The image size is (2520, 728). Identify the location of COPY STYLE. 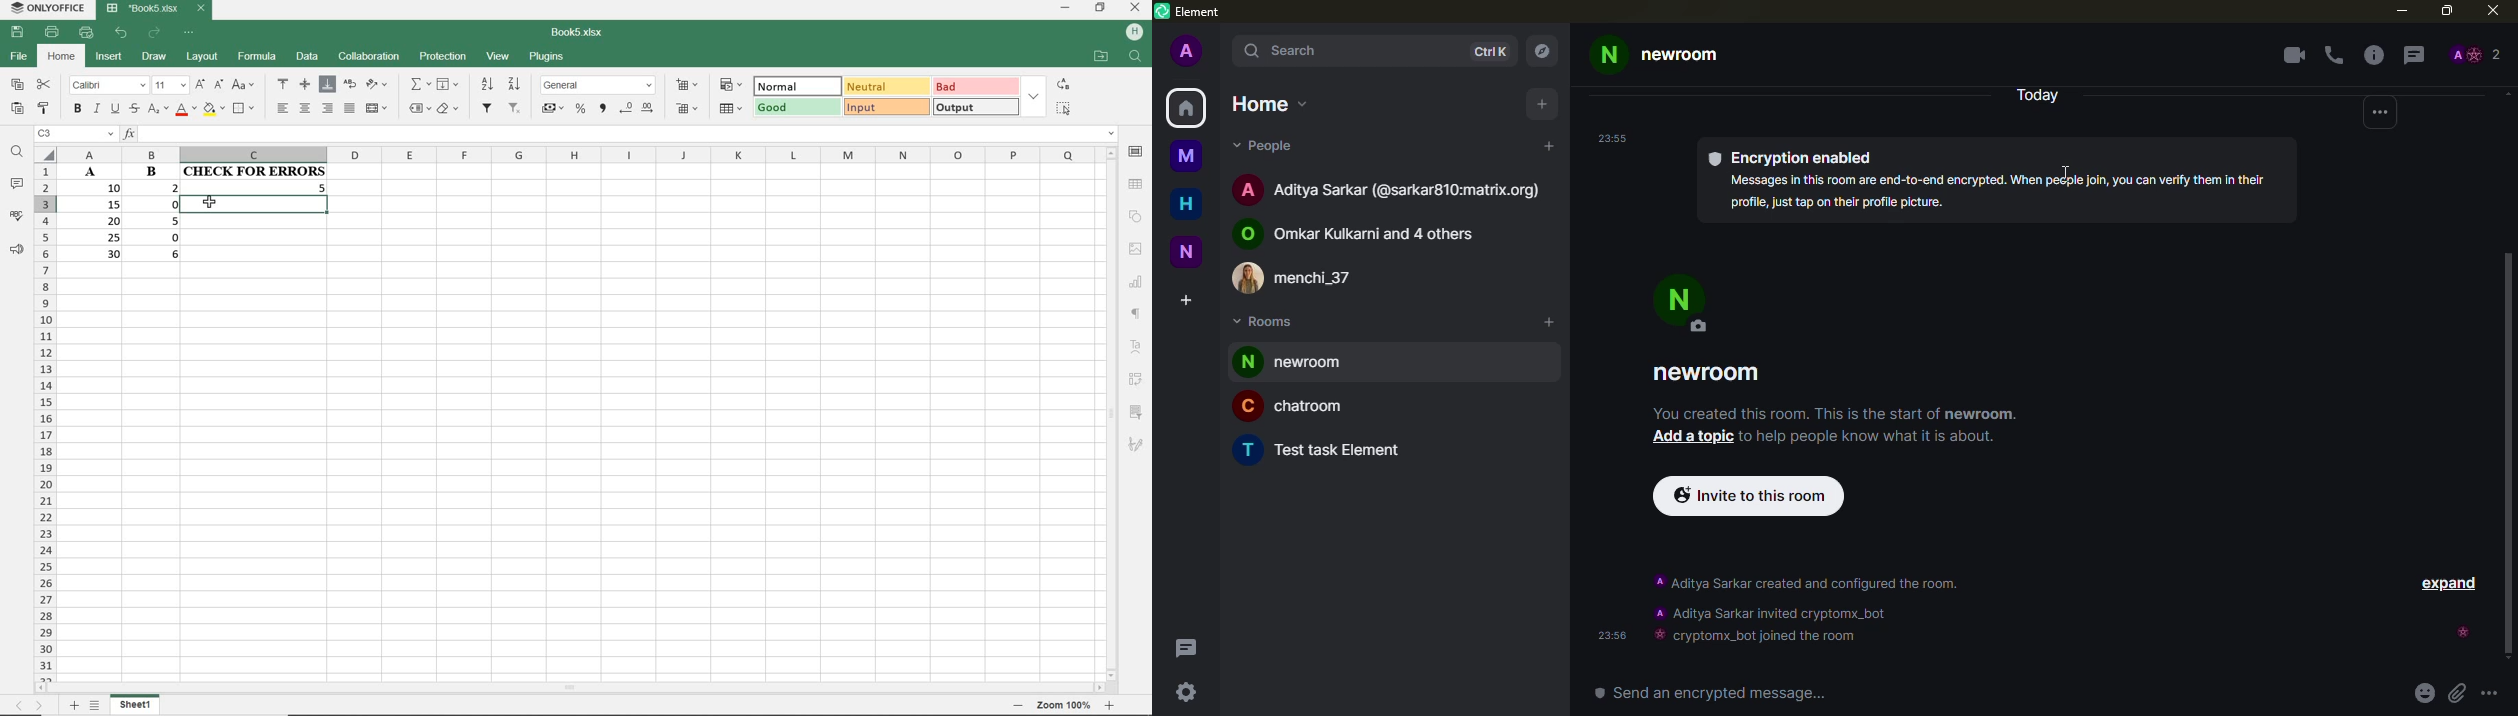
(45, 108).